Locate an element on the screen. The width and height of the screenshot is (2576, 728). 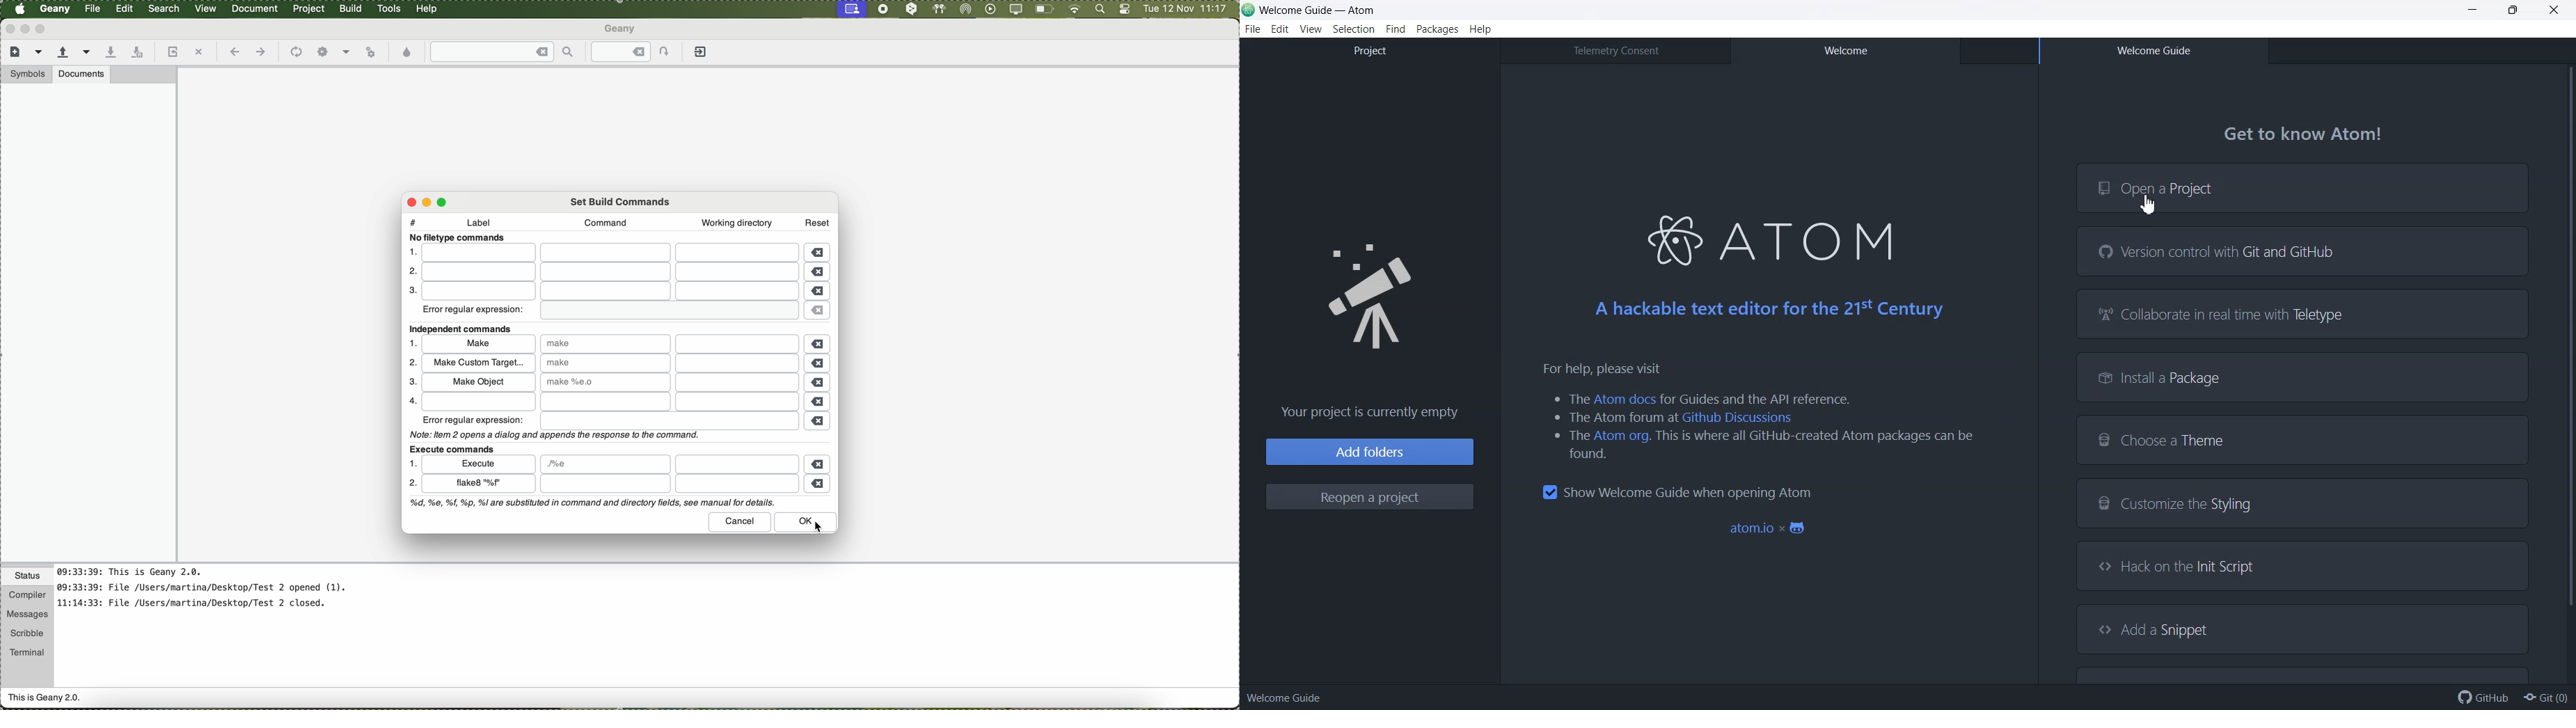
atom.io is located at coordinates (1770, 529).